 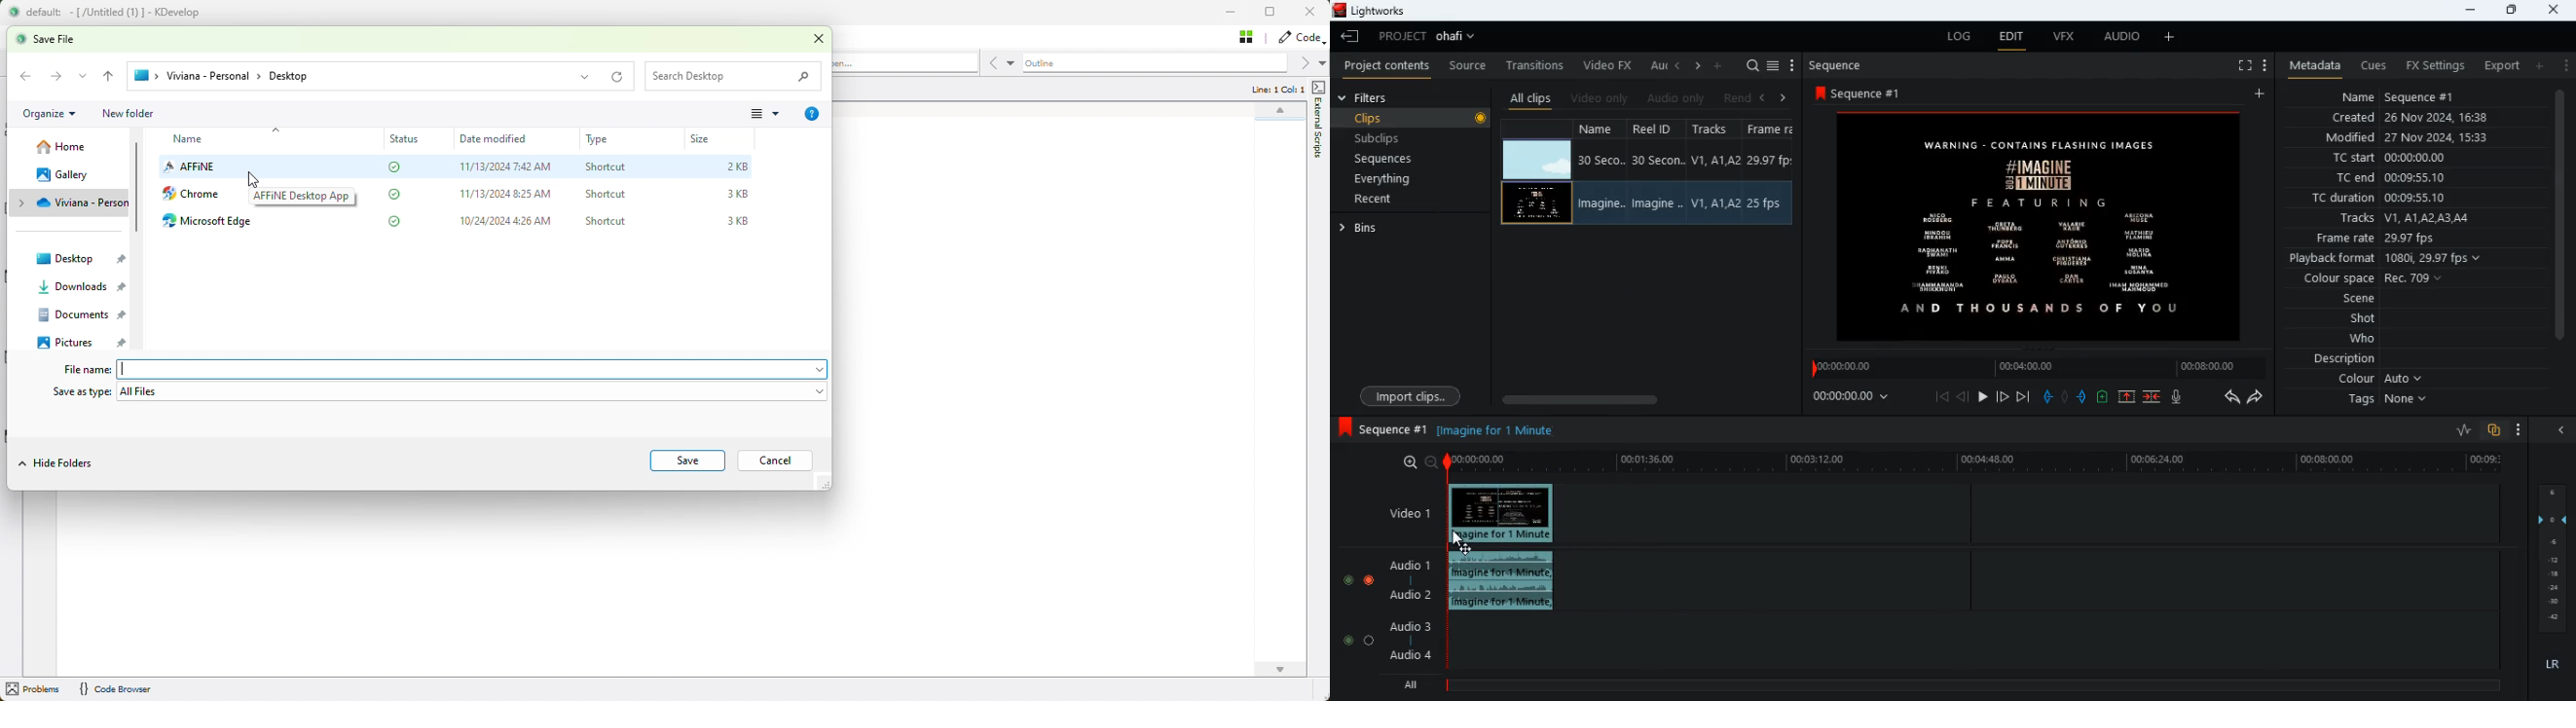 What do you see at coordinates (1984, 395) in the screenshot?
I see `play` at bounding box center [1984, 395].